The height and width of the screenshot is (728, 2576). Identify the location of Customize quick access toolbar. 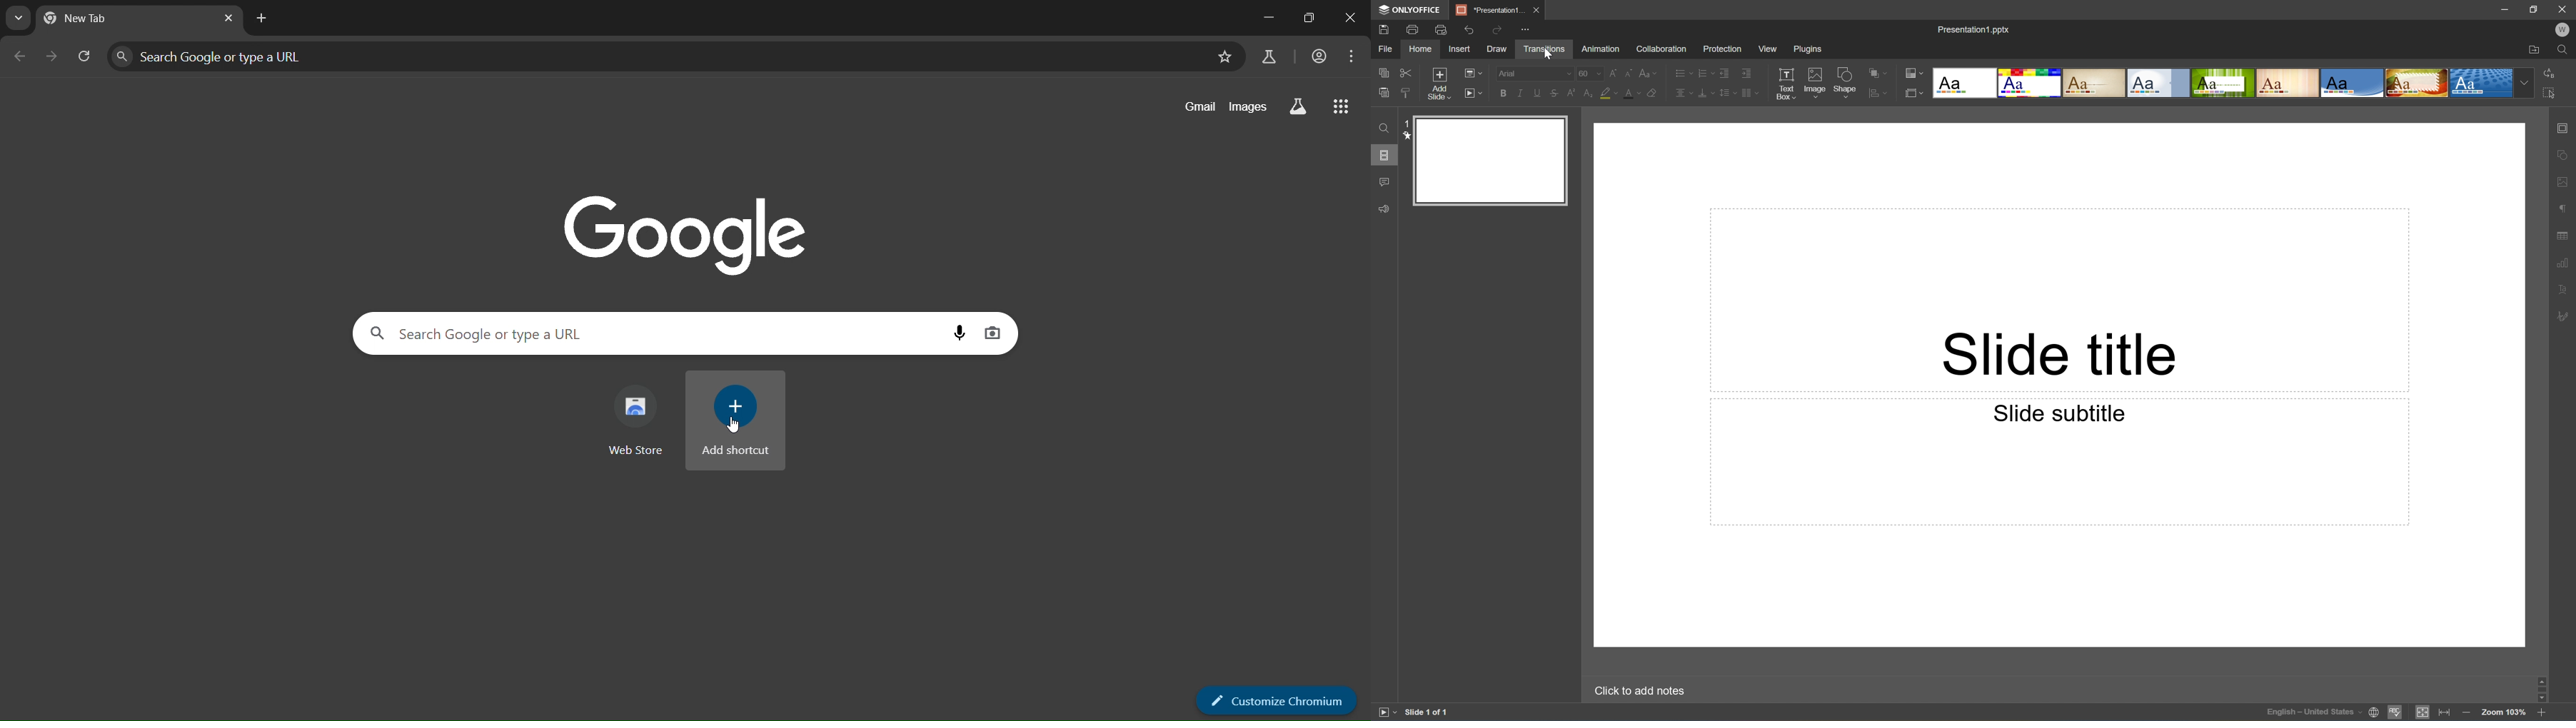
(1525, 28).